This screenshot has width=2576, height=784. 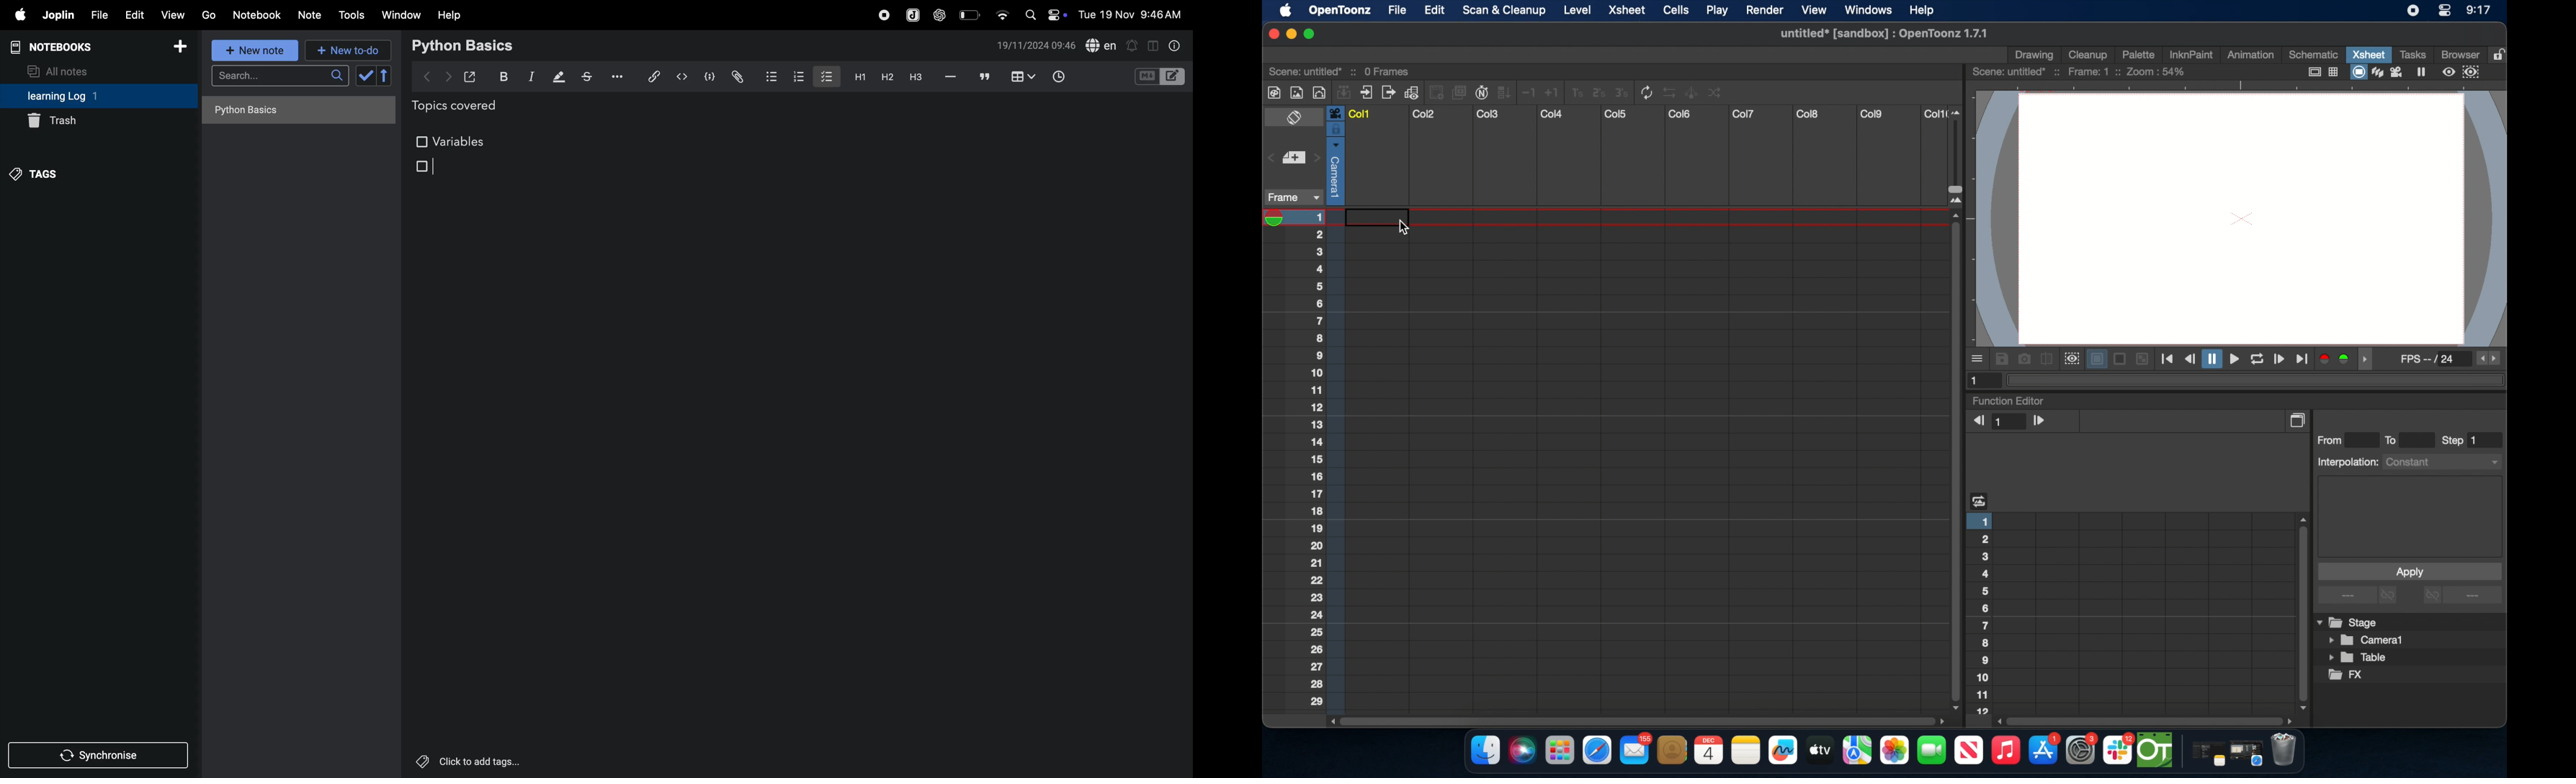 I want to click on more options, so click(x=2462, y=596).